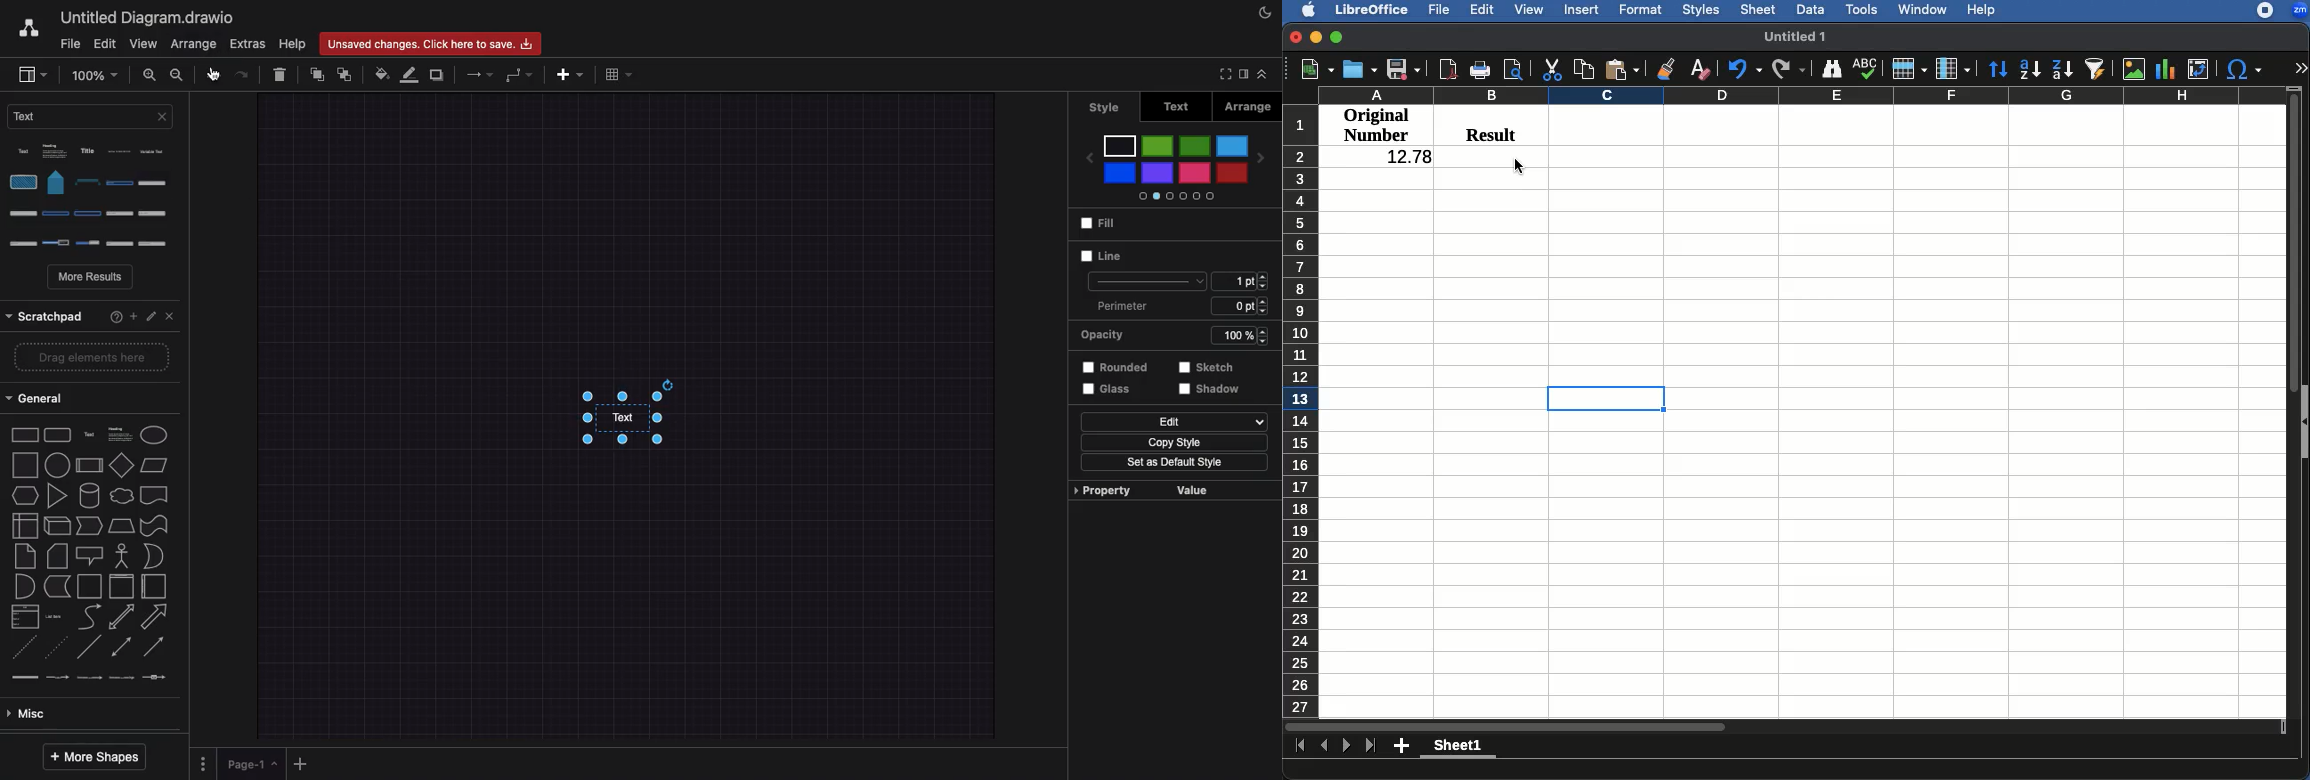 The height and width of the screenshot is (784, 2324). What do you see at coordinates (1401, 157) in the screenshot?
I see `12.78` at bounding box center [1401, 157].